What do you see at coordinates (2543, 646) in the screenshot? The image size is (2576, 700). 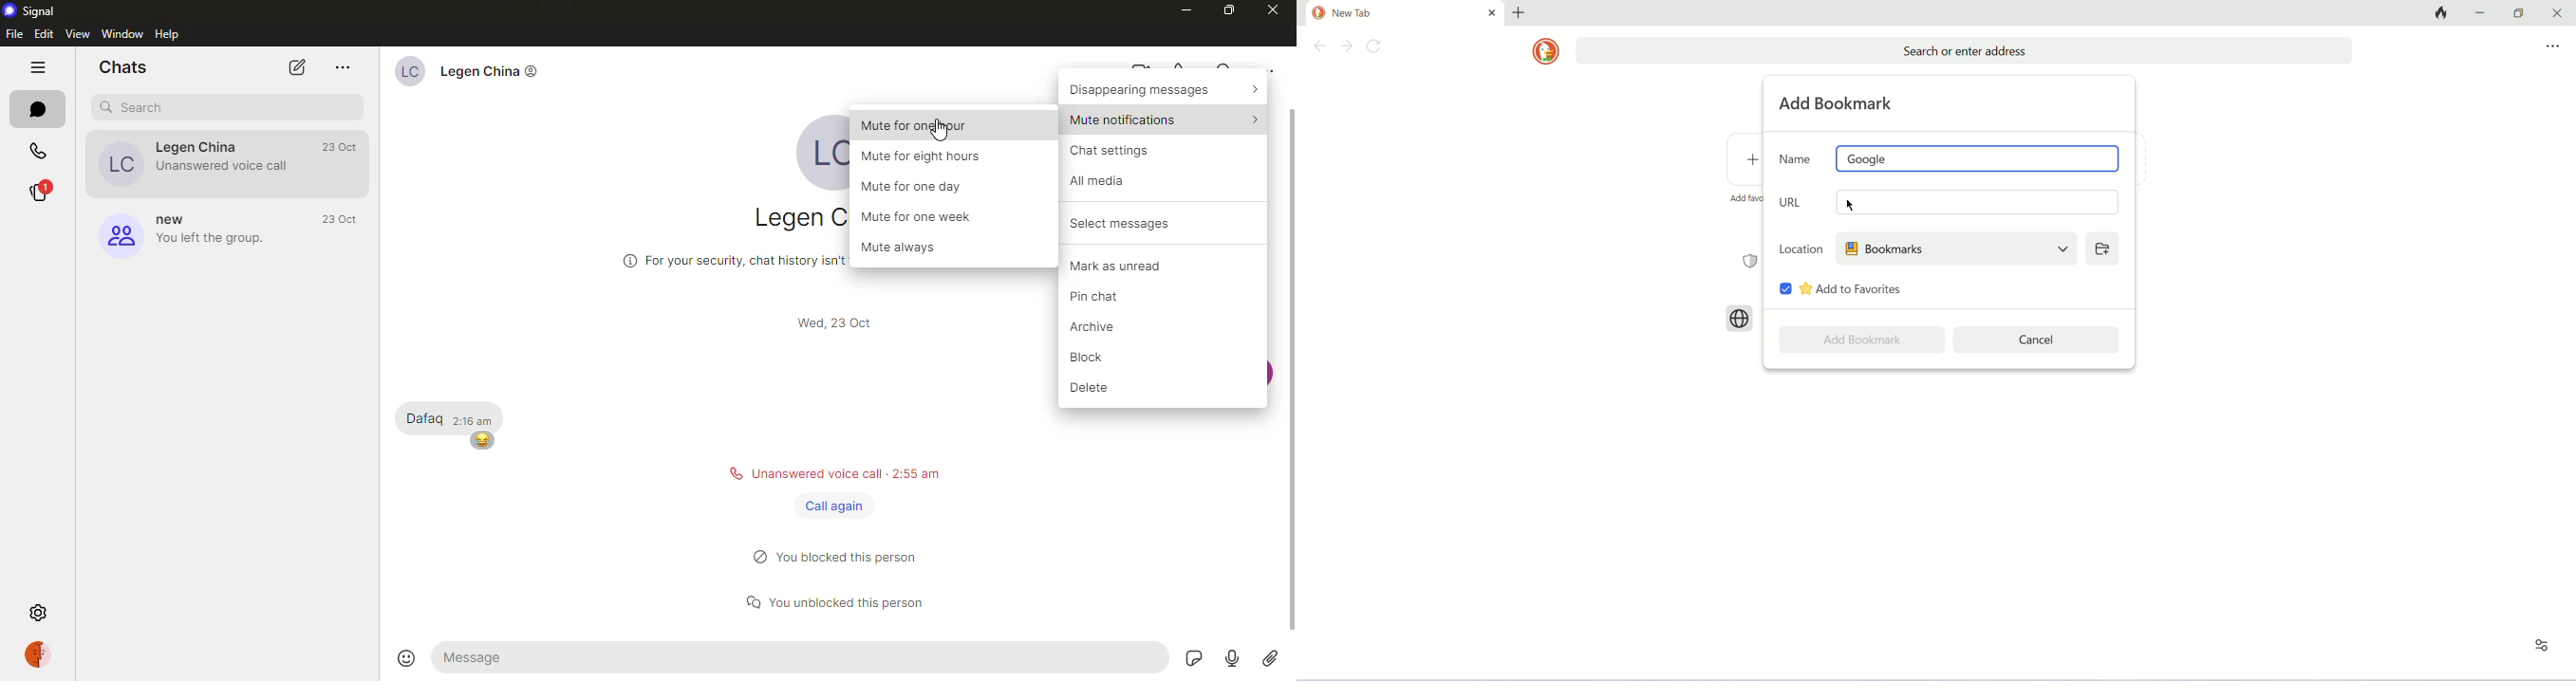 I see `view option` at bounding box center [2543, 646].